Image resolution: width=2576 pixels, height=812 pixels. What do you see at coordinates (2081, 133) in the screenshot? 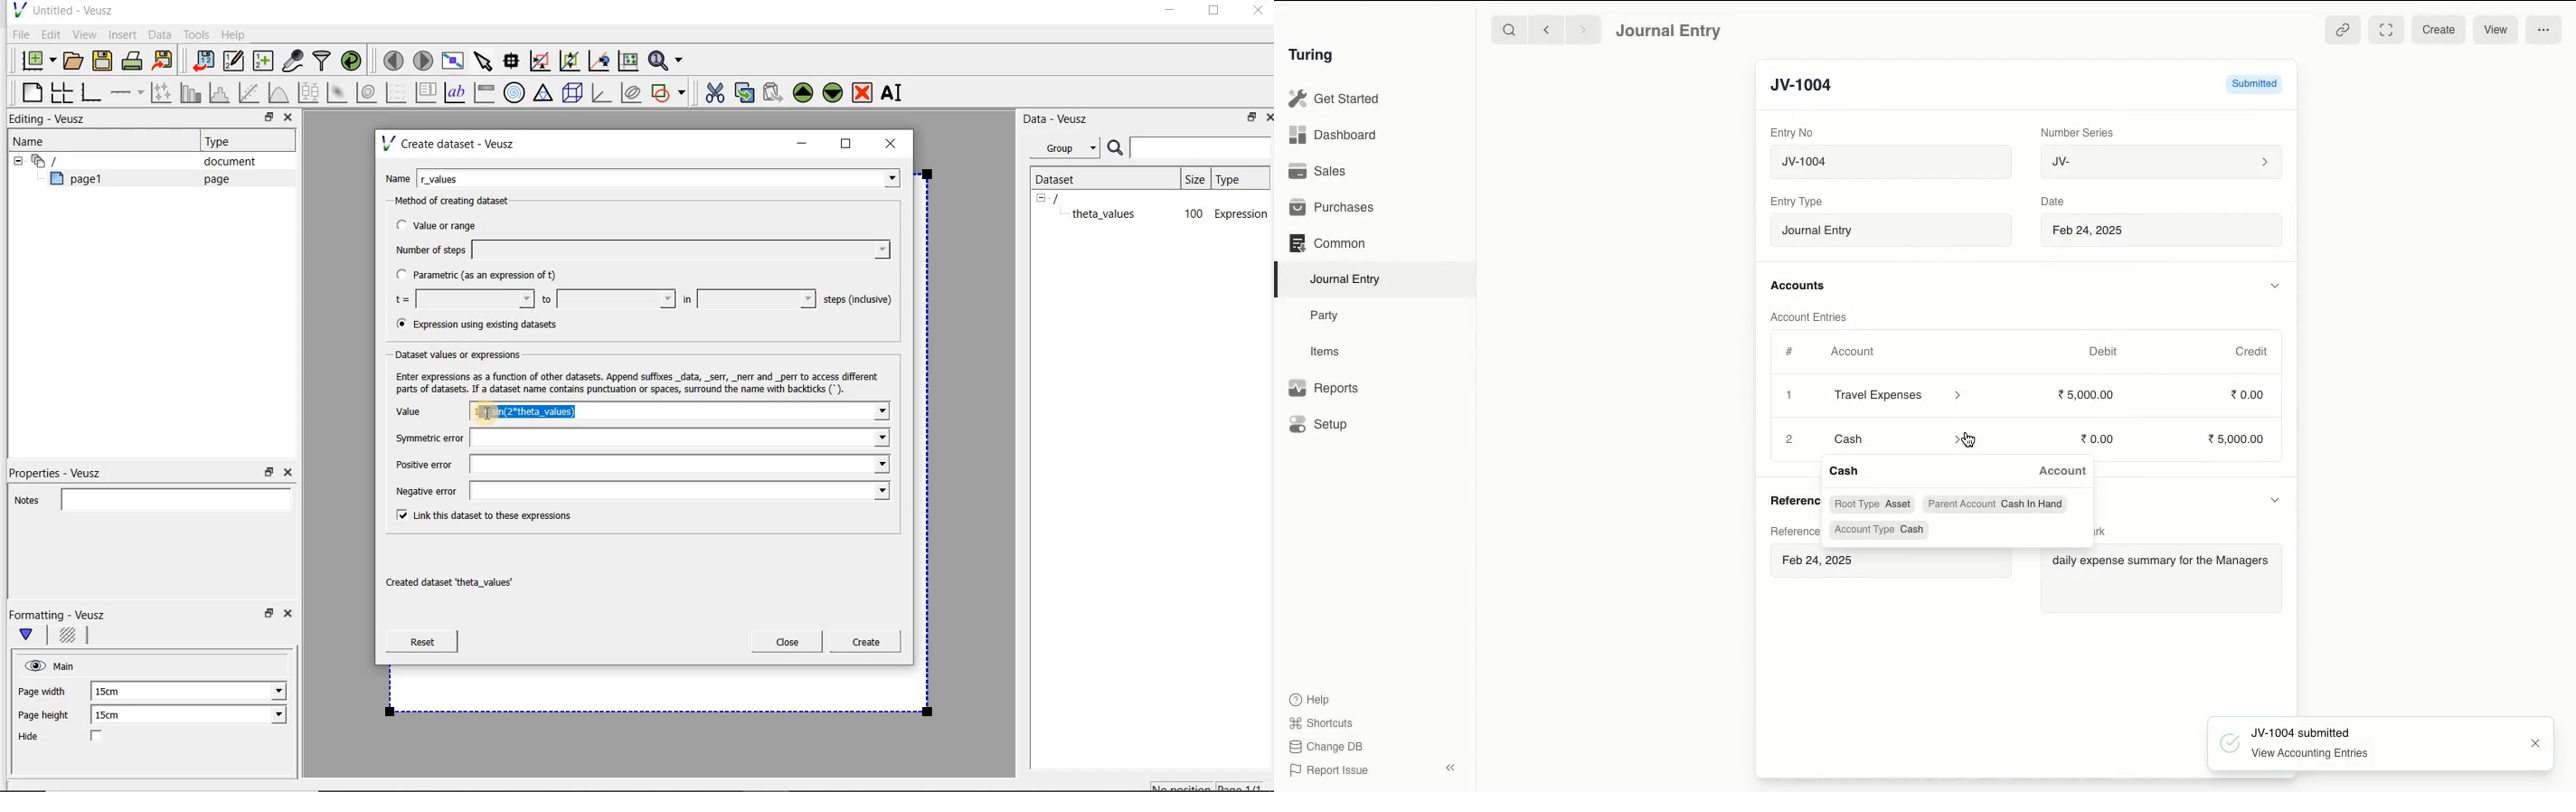
I see `Number Series` at bounding box center [2081, 133].